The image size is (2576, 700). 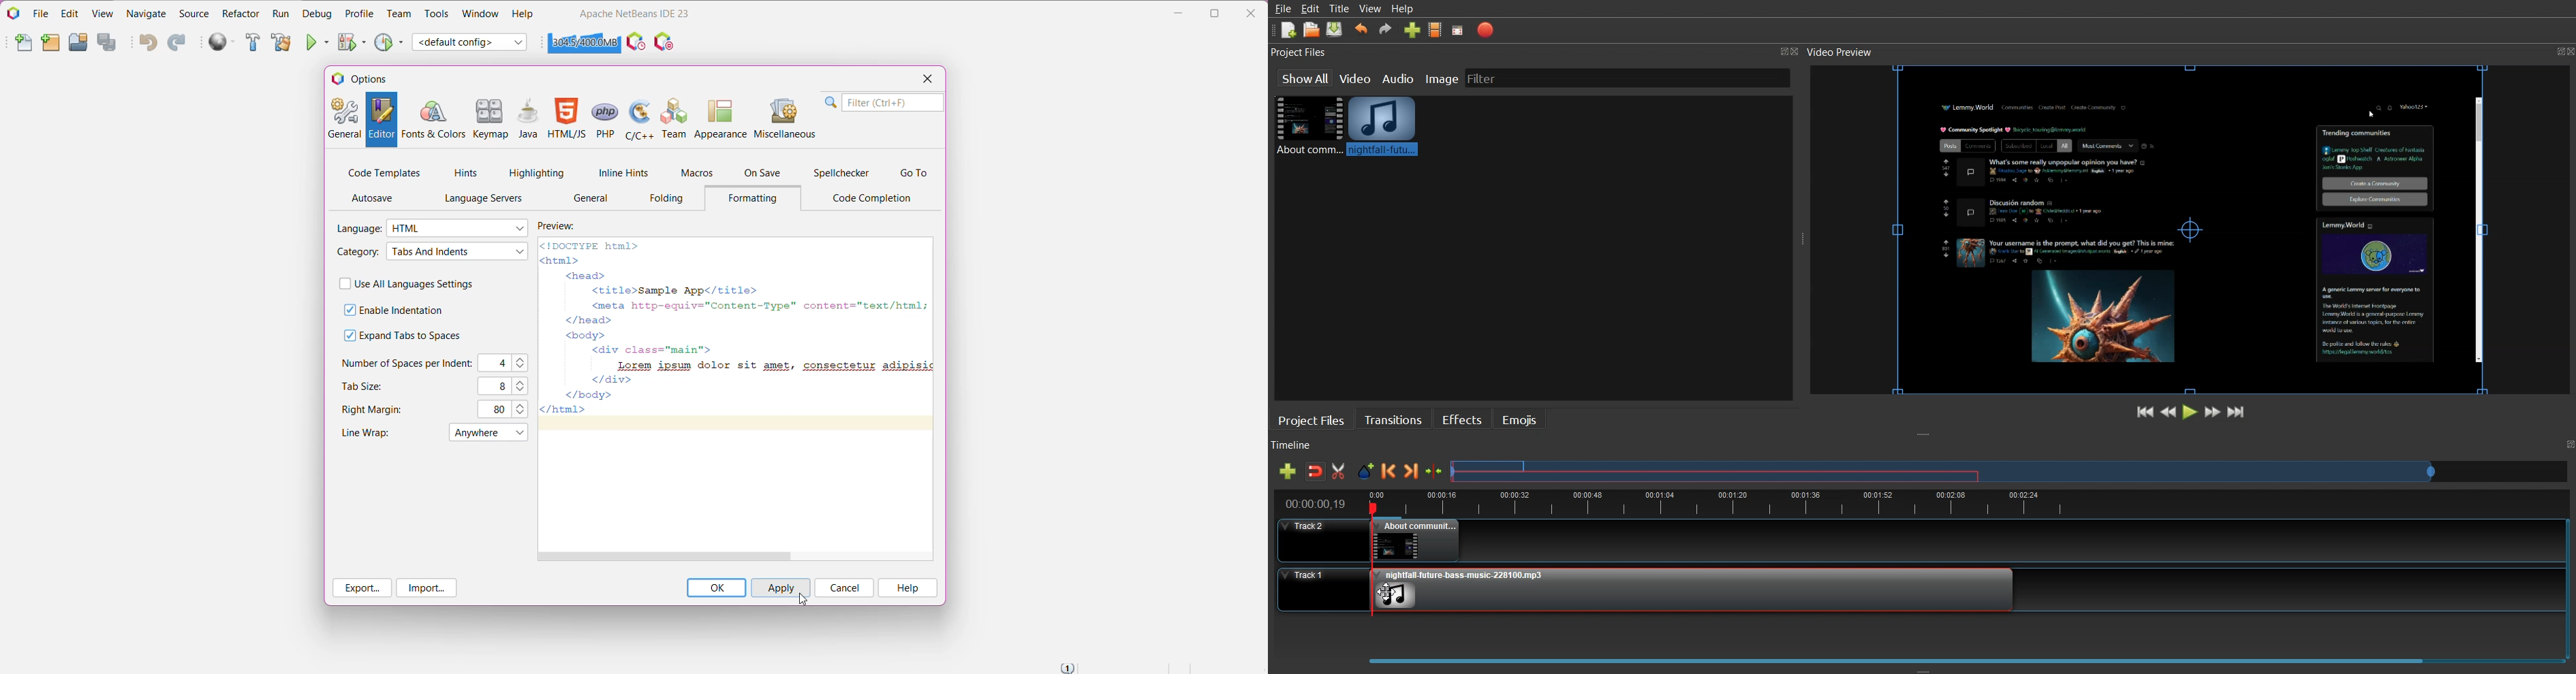 What do you see at coordinates (1783, 50) in the screenshot?
I see `Maximize` at bounding box center [1783, 50].